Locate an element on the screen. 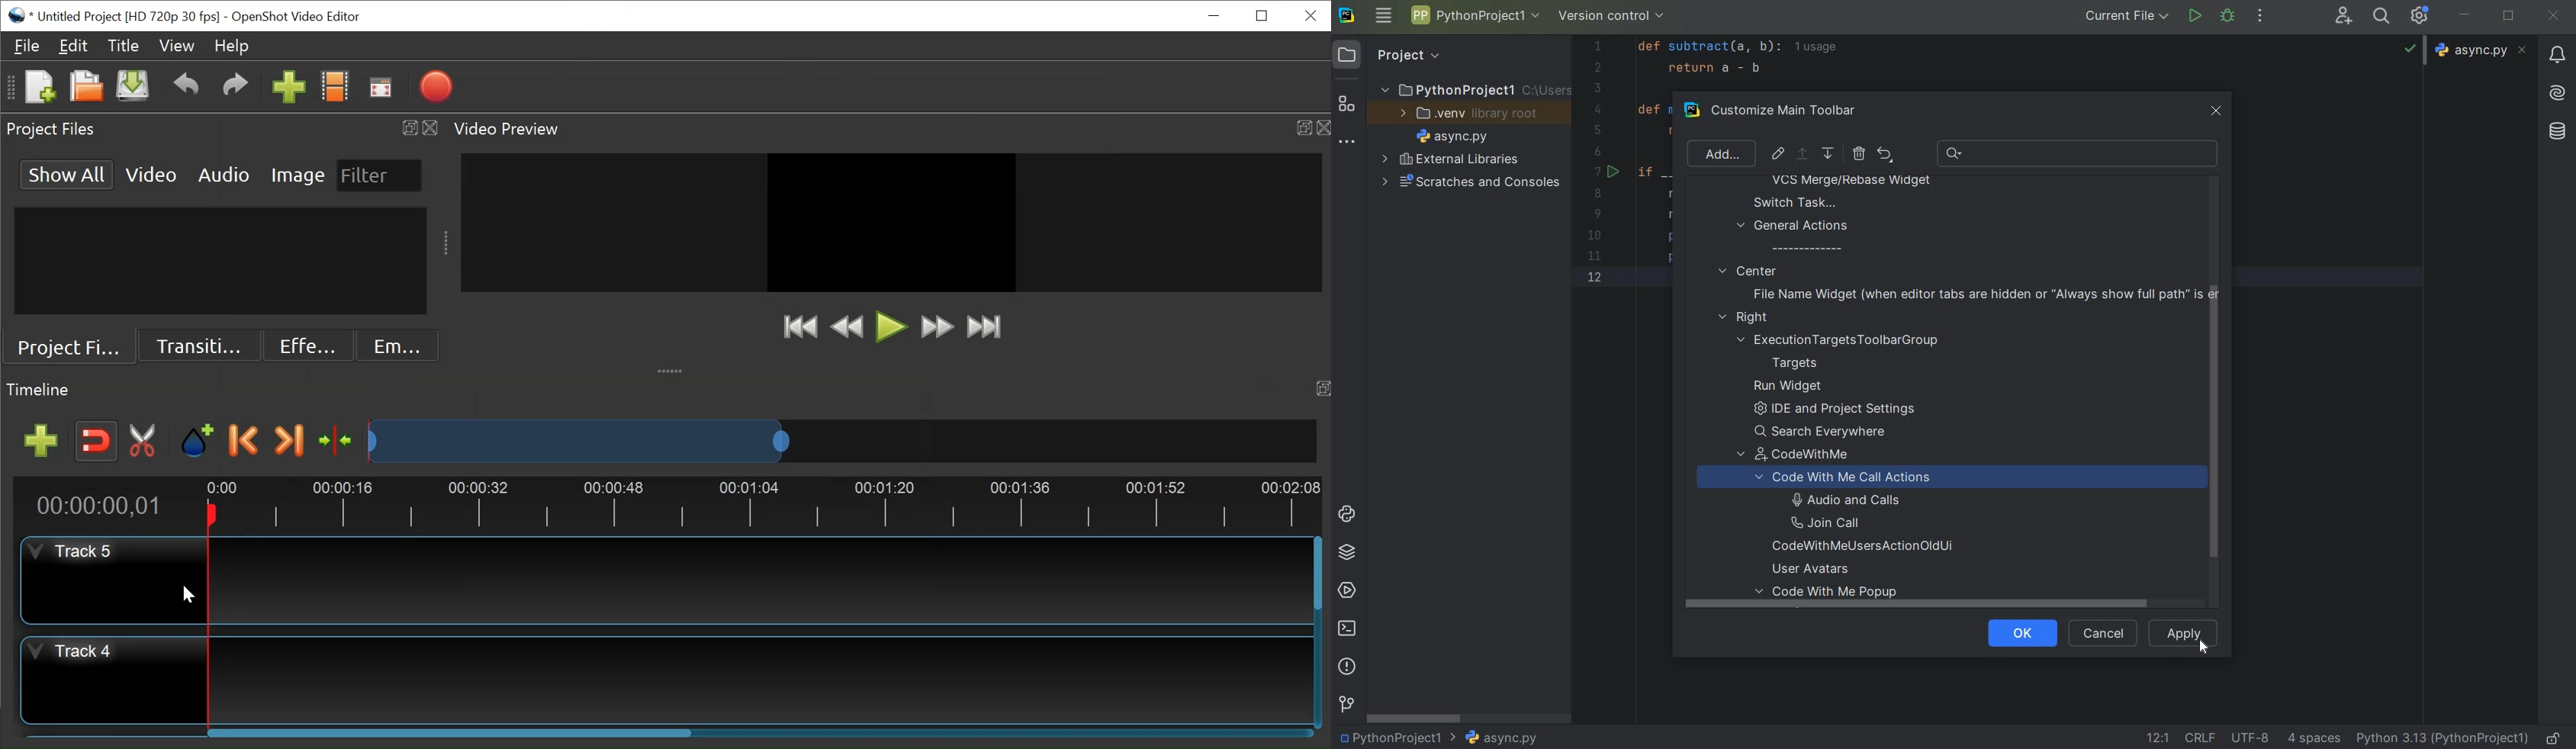 The image size is (2576, 756). select is located at coordinates (1804, 156).